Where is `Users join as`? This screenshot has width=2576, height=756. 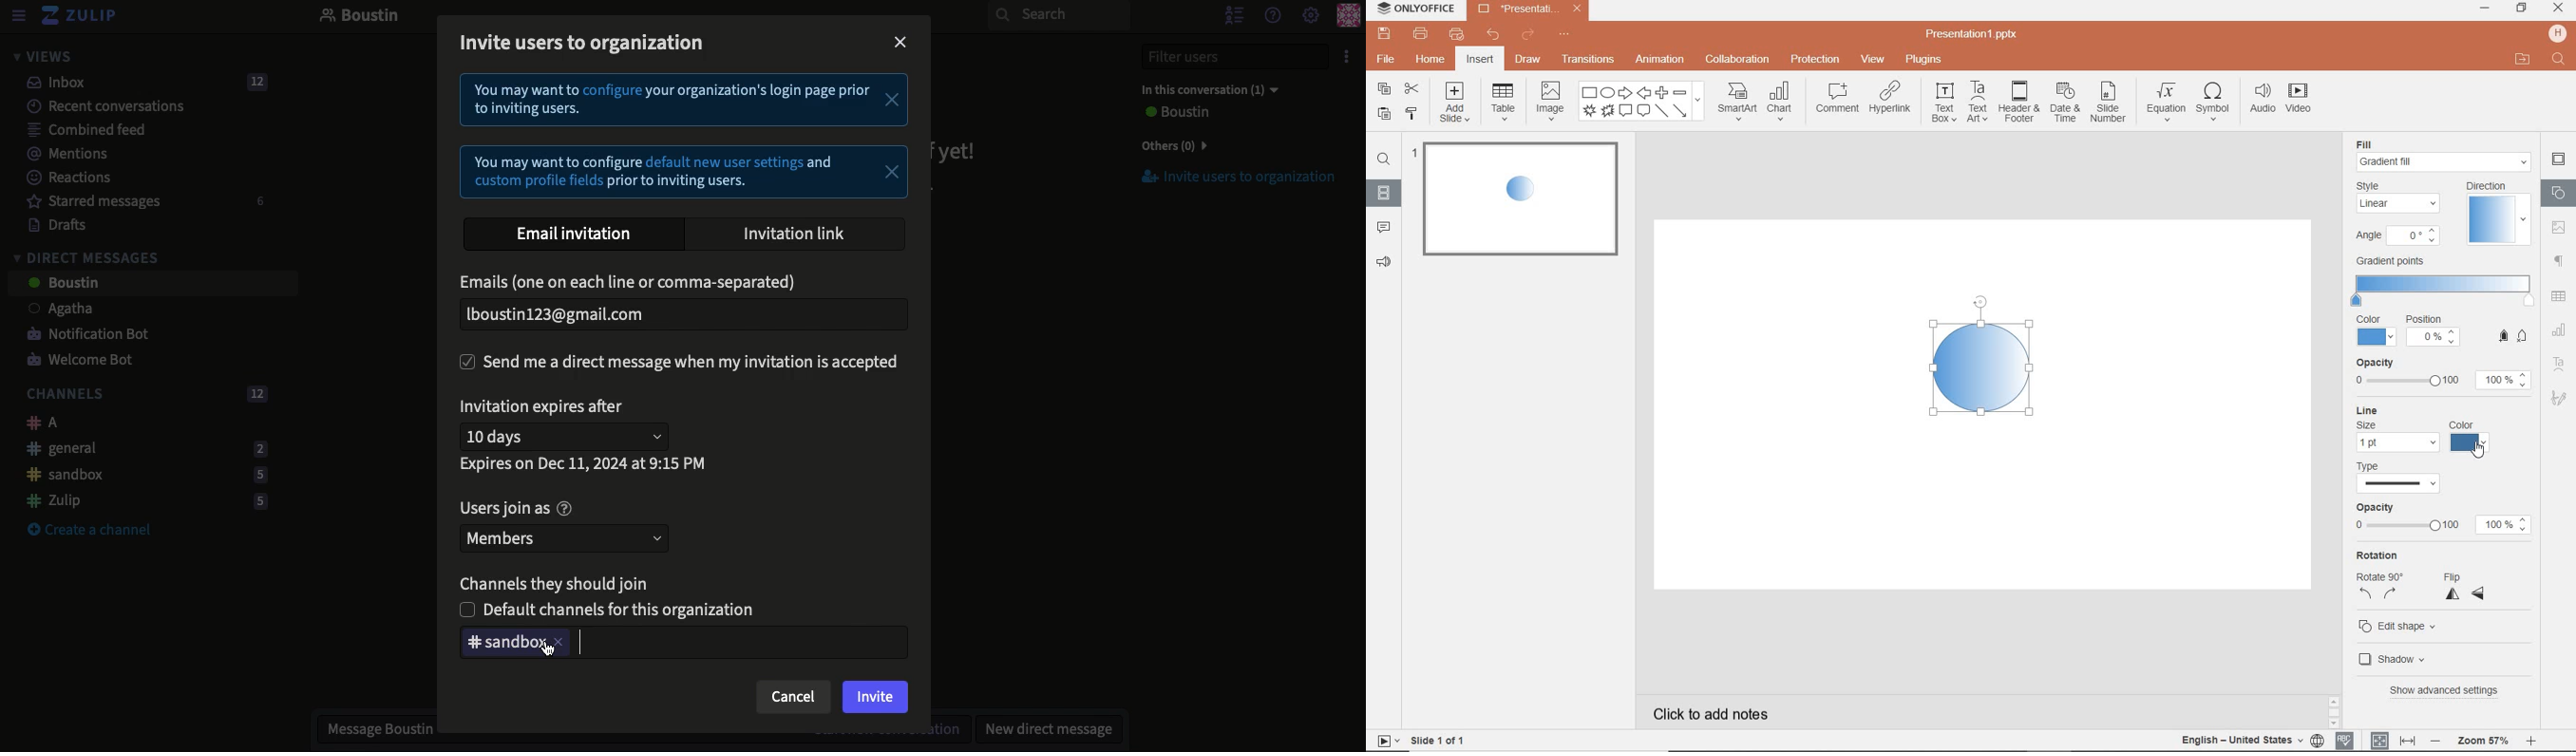 Users join as is located at coordinates (515, 509).